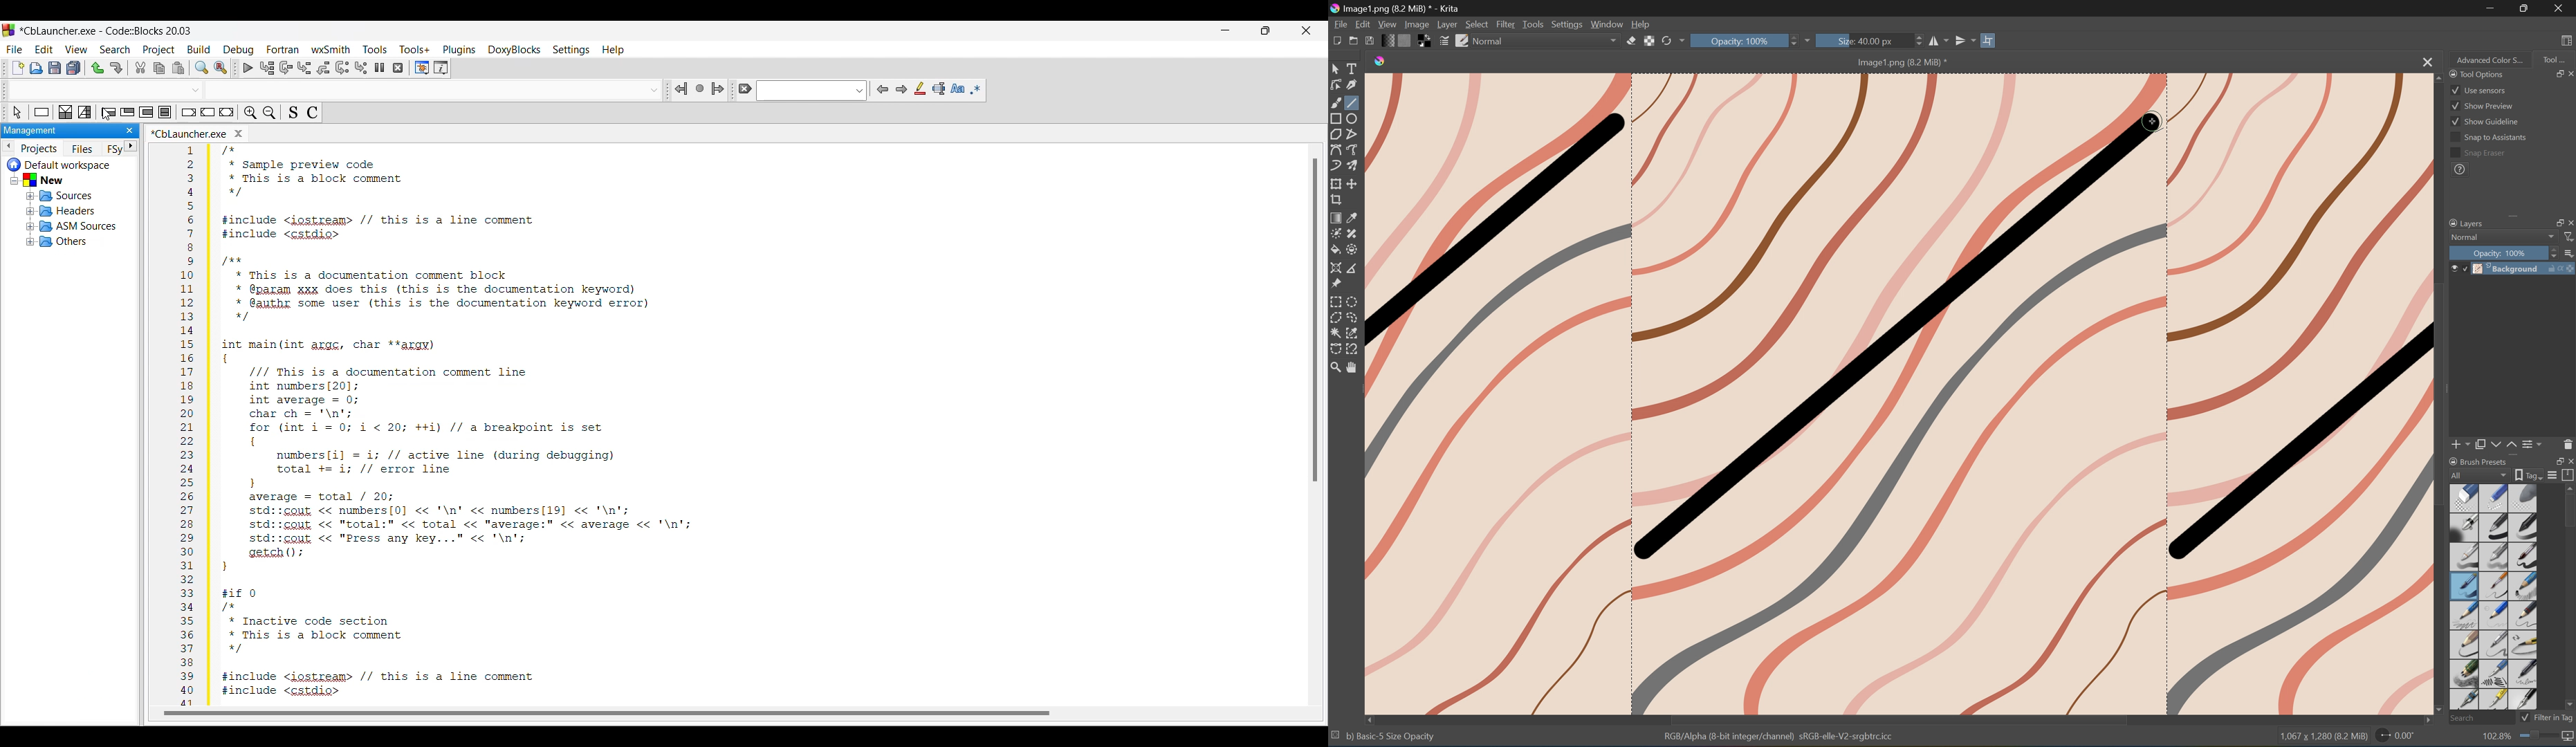  What do you see at coordinates (1354, 349) in the screenshot?
I see `Magnetic curve selection tool` at bounding box center [1354, 349].